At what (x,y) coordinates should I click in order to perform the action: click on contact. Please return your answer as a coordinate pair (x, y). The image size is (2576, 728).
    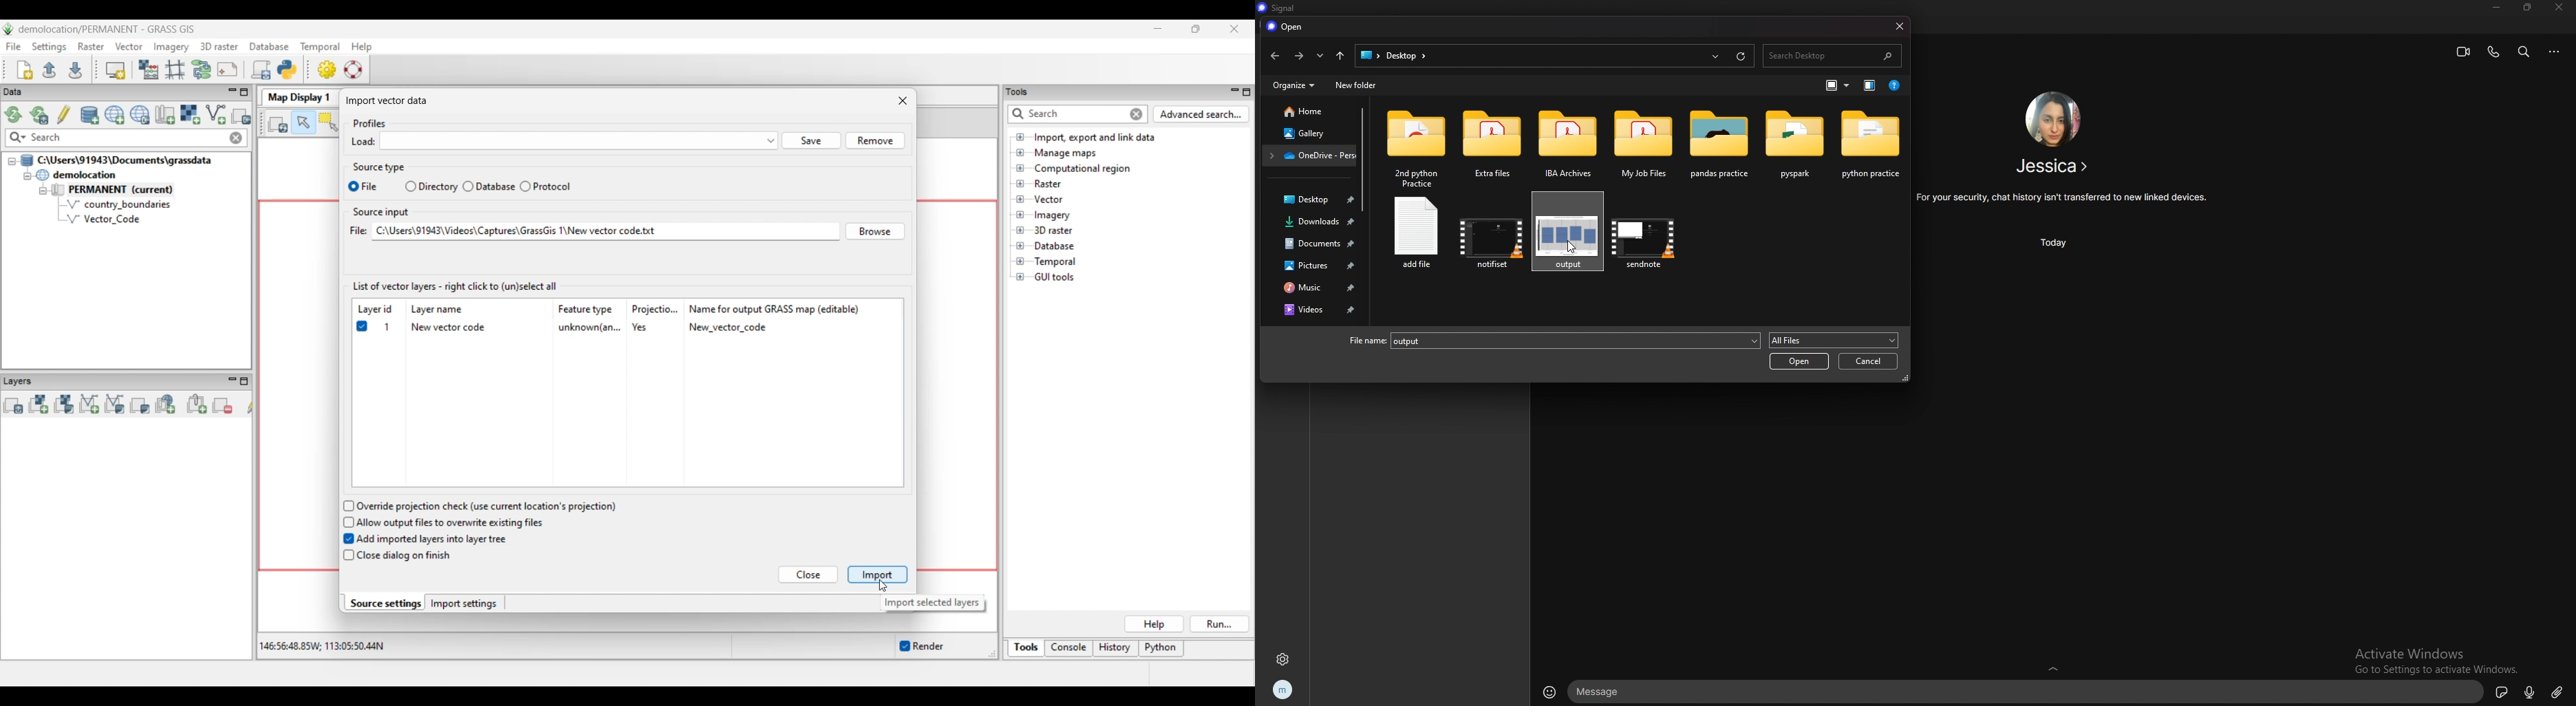
    Looking at the image, I should click on (2054, 166).